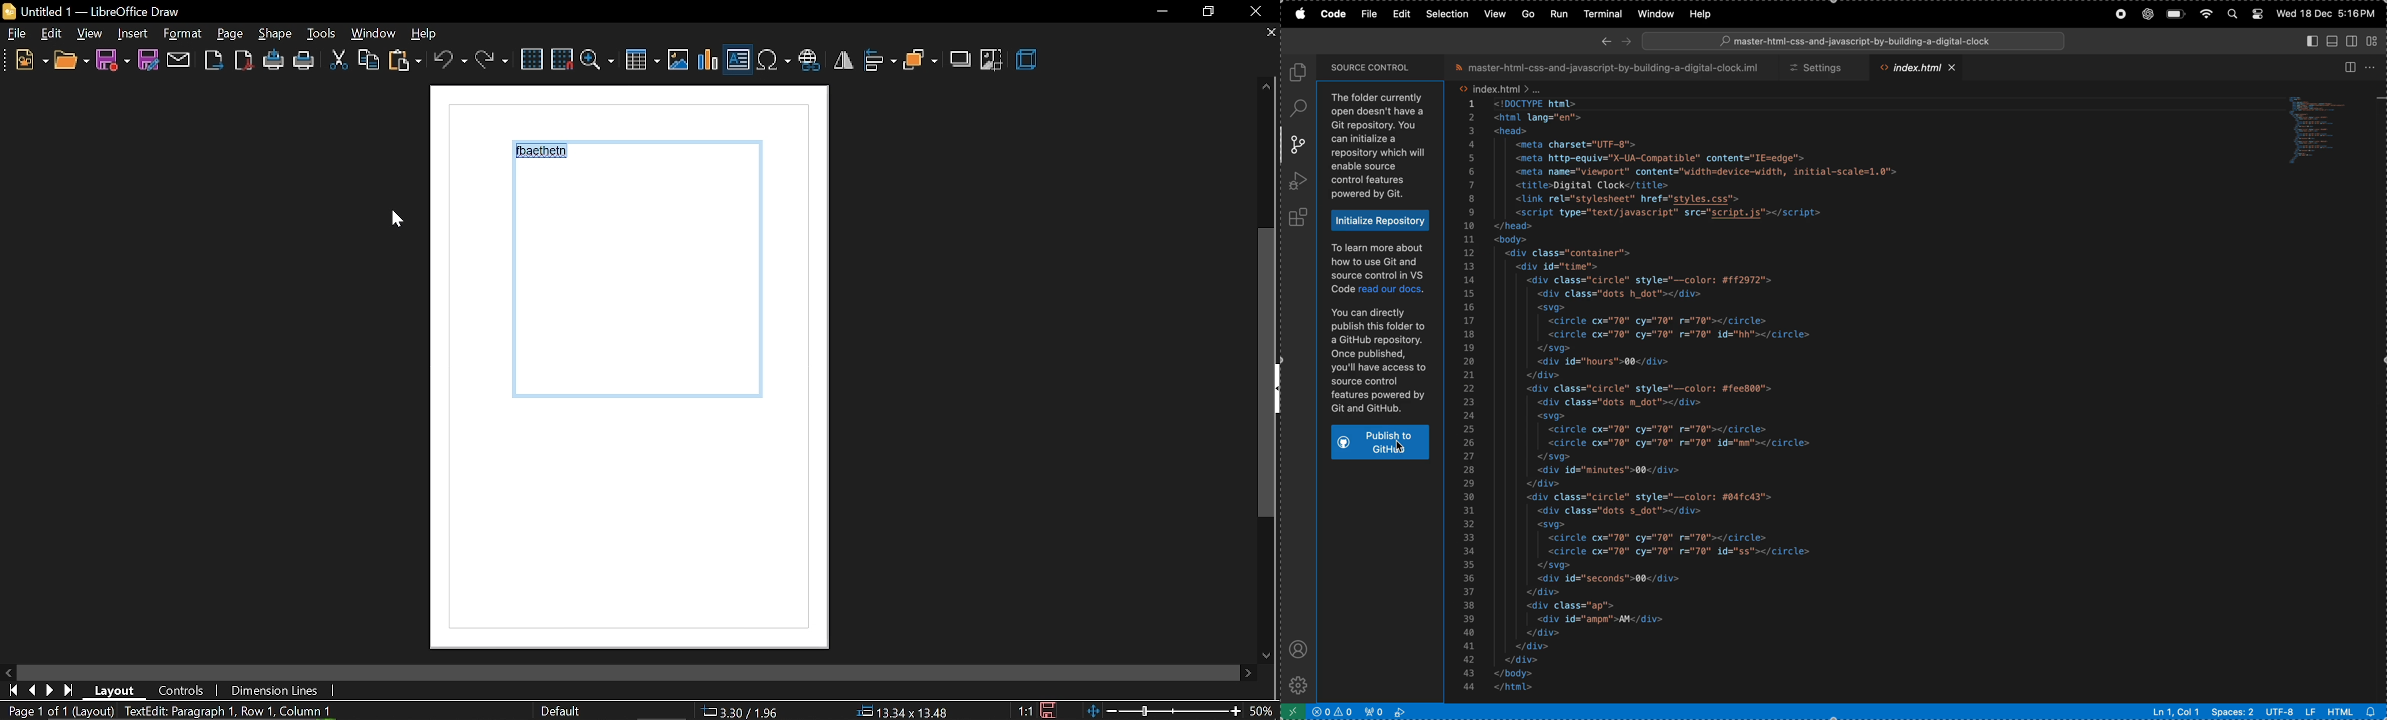 Image resolution: width=2408 pixels, height=728 pixels. Describe the element at coordinates (69, 691) in the screenshot. I see `go to last page` at that location.